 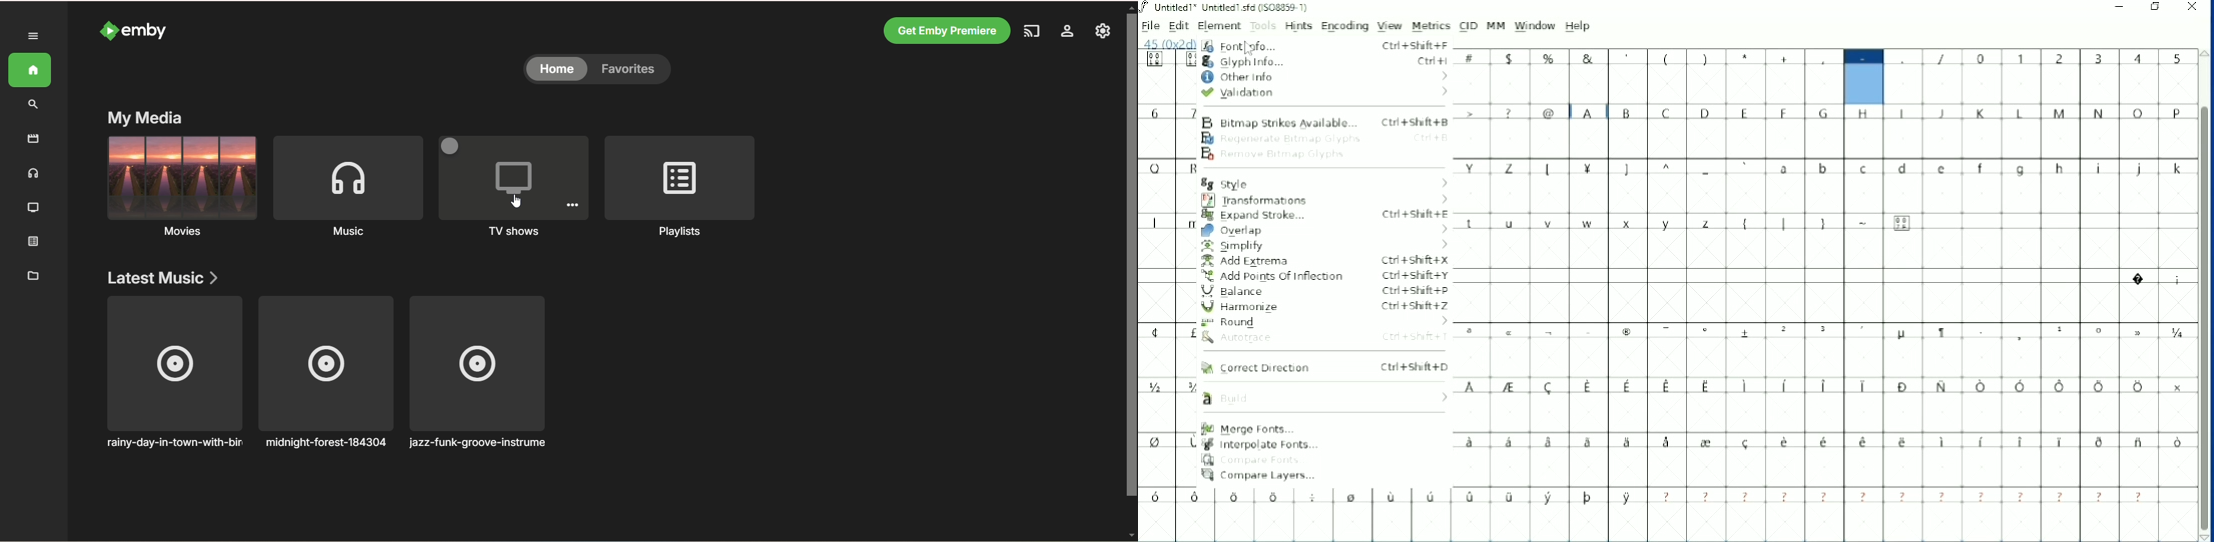 What do you see at coordinates (1172, 113) in the screenshot?
I see `Numbers` at bounding box center [1172, 113].